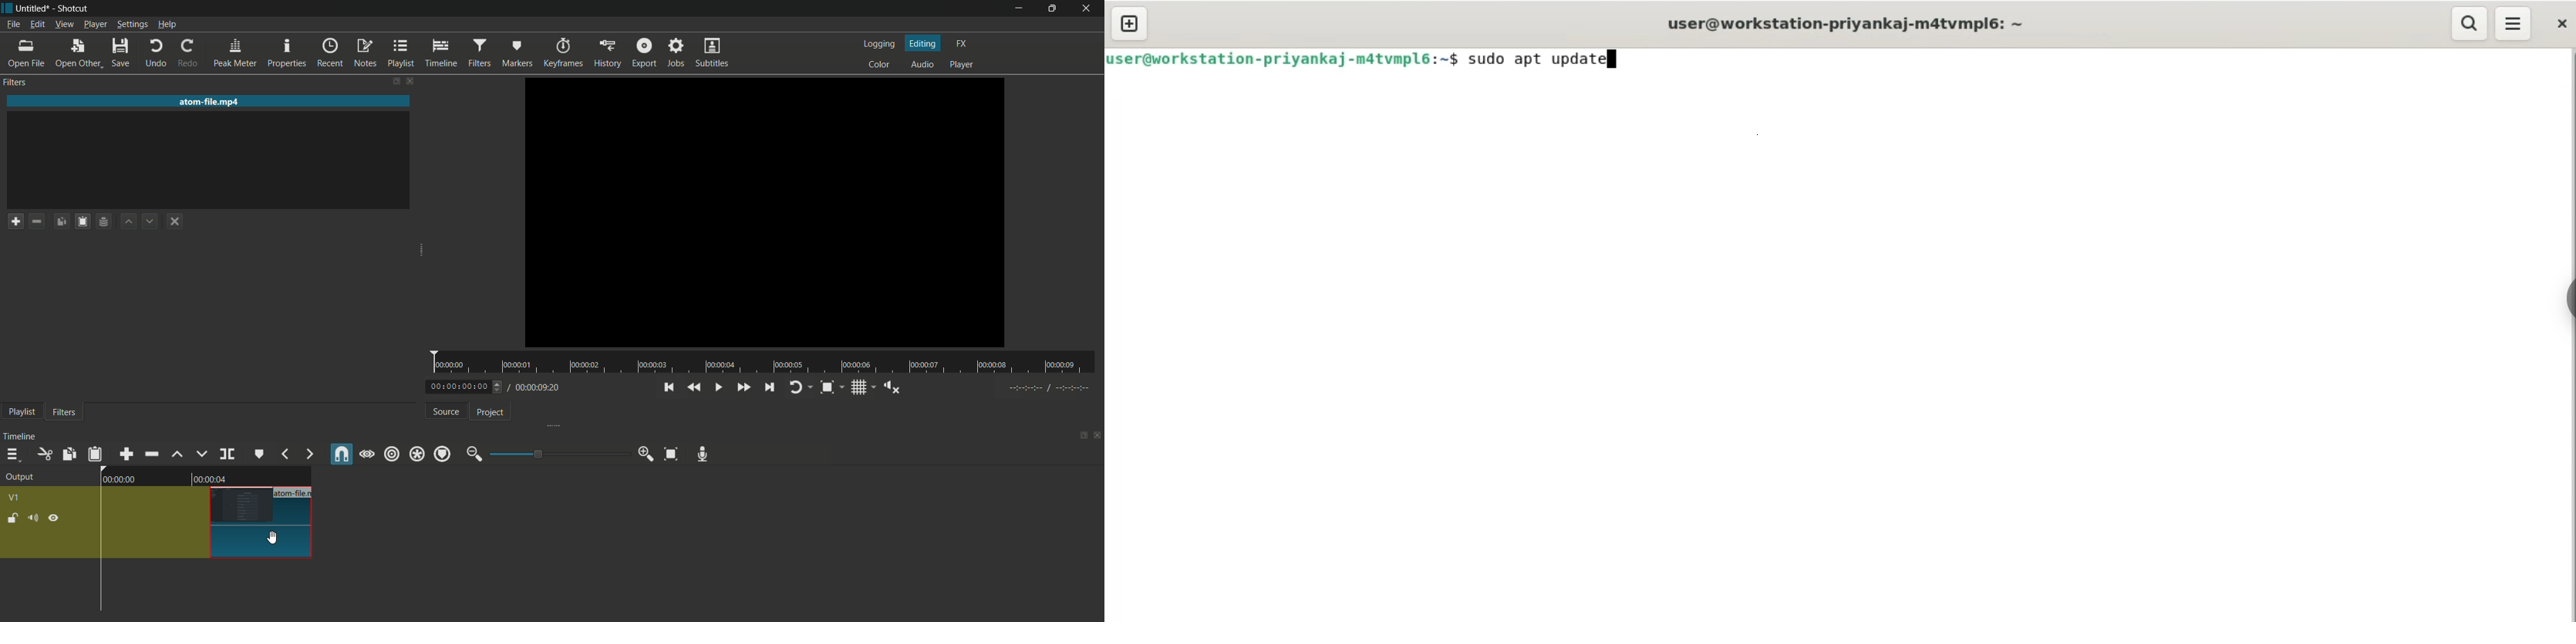  Describe the element at coordinates (200, 454) in the screenshot. I see `overwrite` at that location.